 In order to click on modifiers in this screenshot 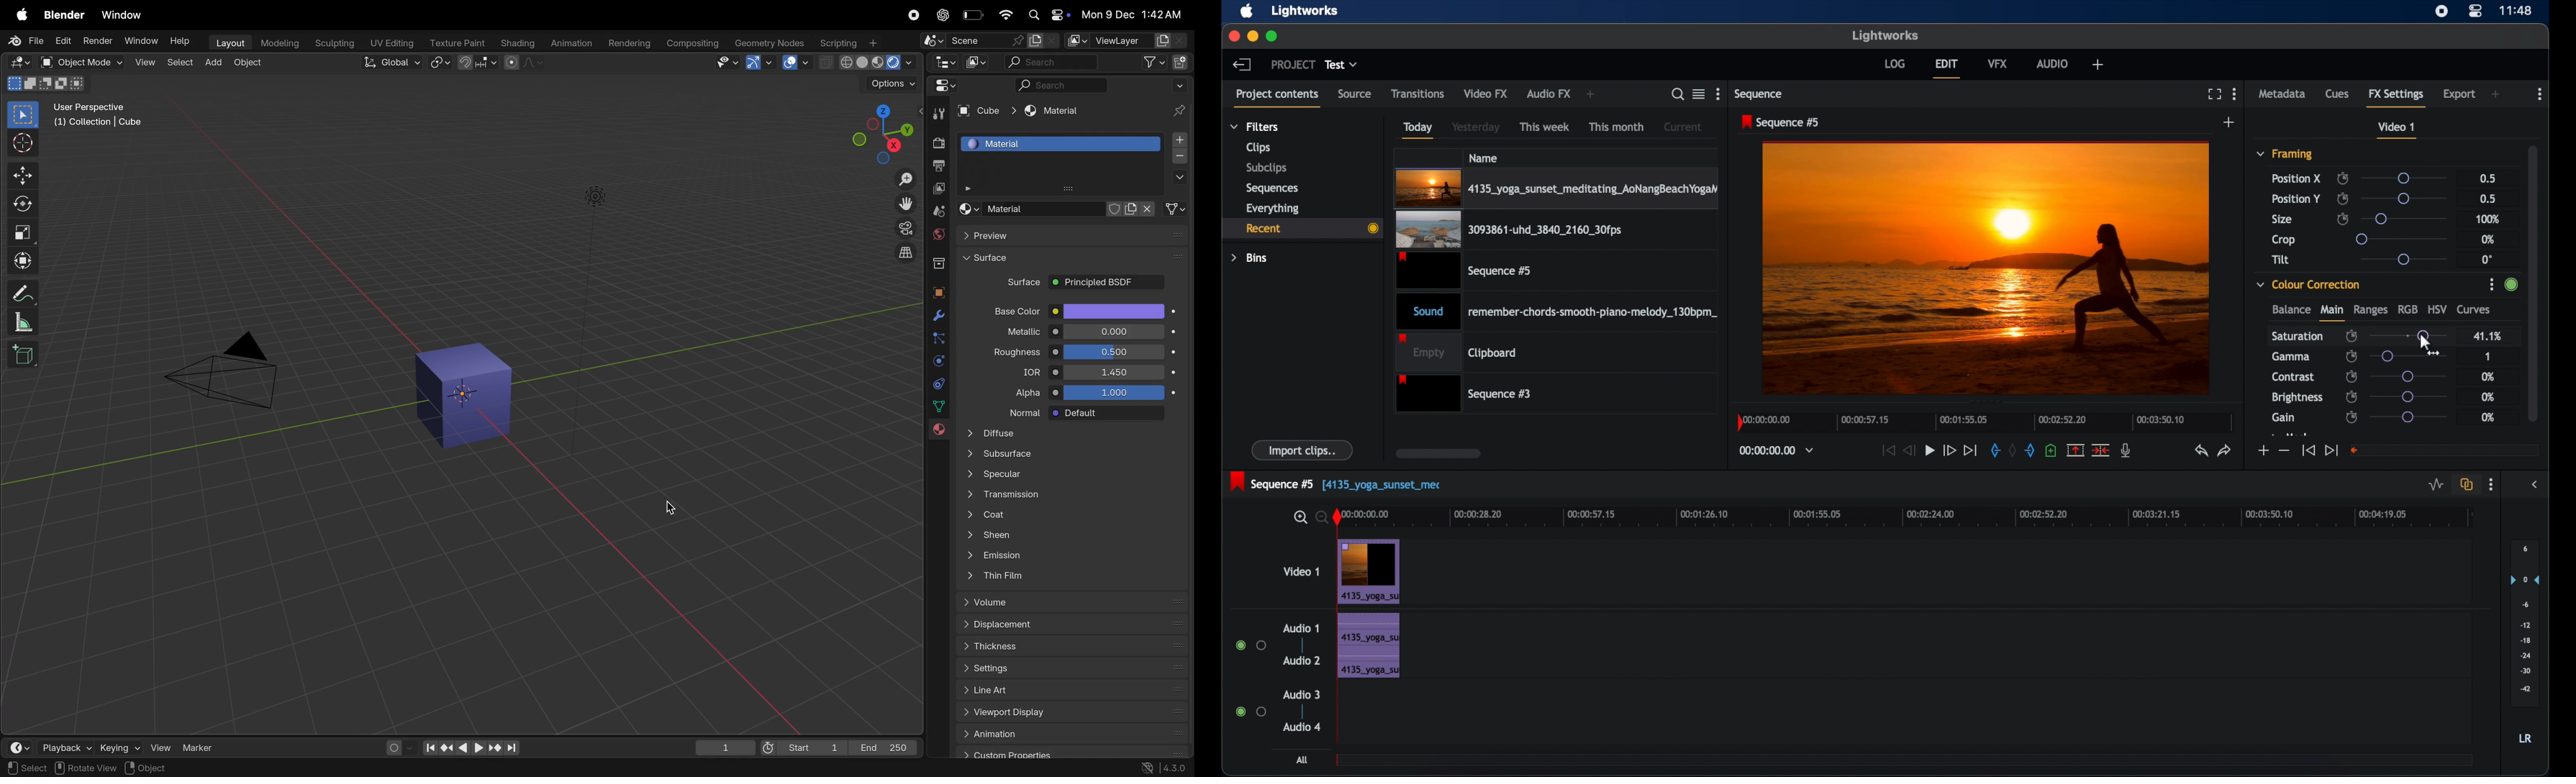, I will do `click(939, 316)`.